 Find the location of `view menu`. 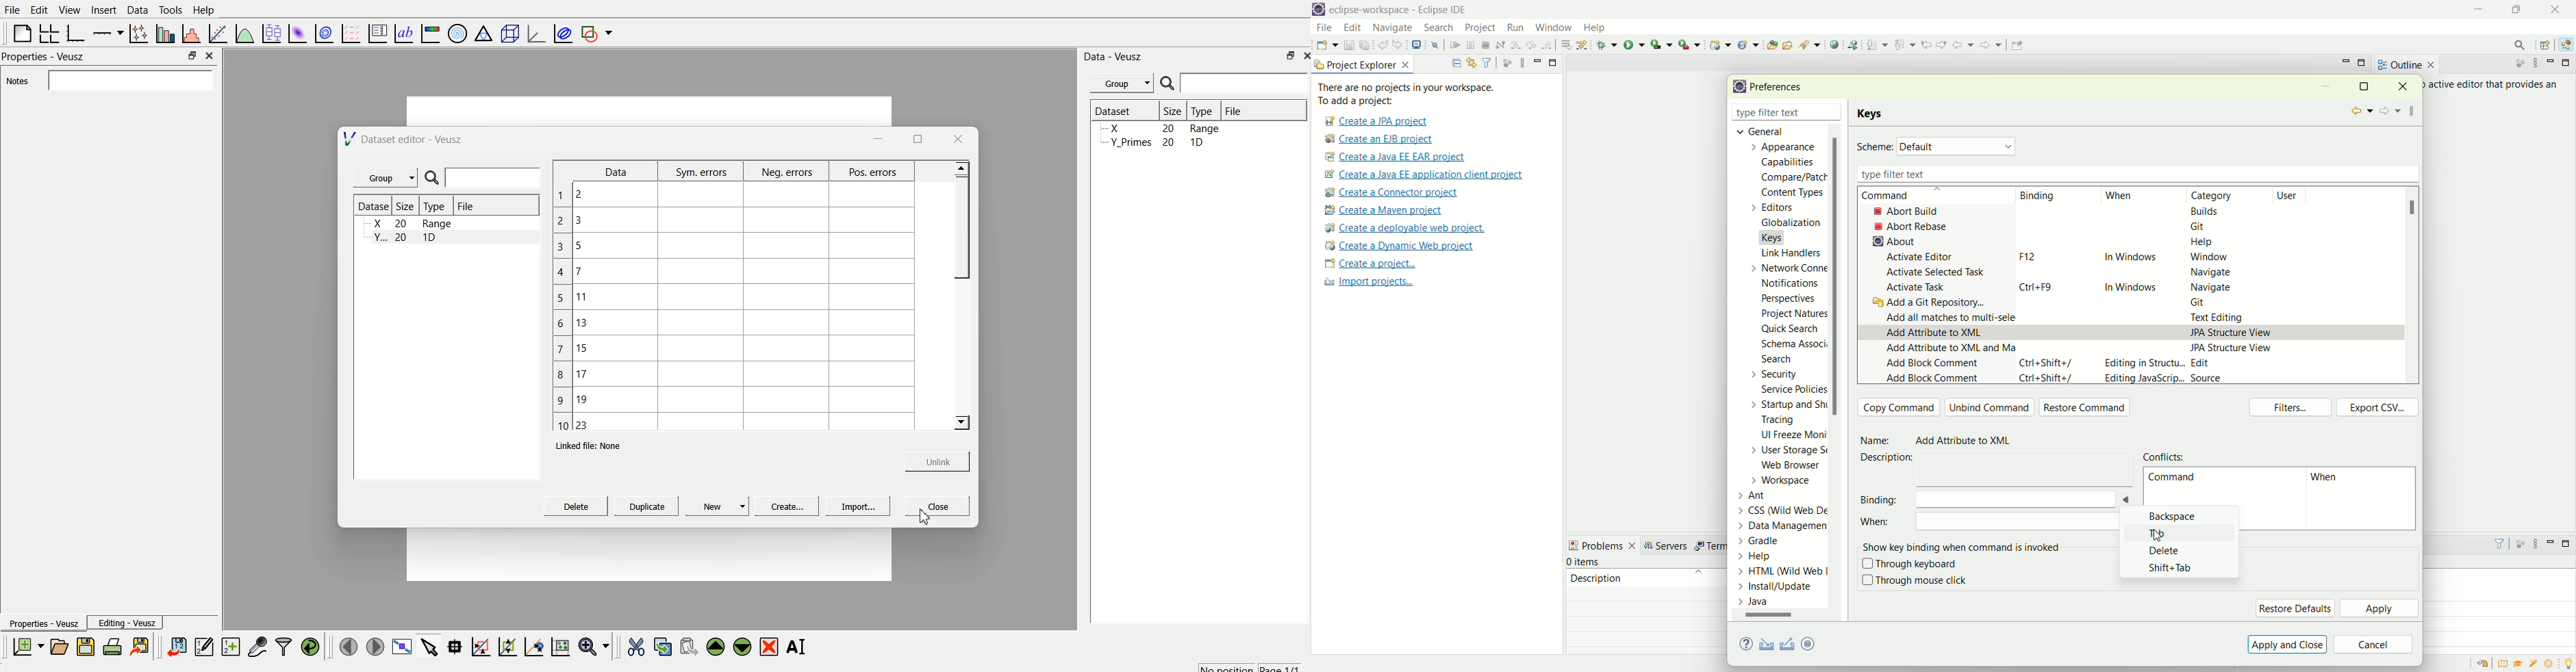

view menu is located at coordinates (2535, 63).